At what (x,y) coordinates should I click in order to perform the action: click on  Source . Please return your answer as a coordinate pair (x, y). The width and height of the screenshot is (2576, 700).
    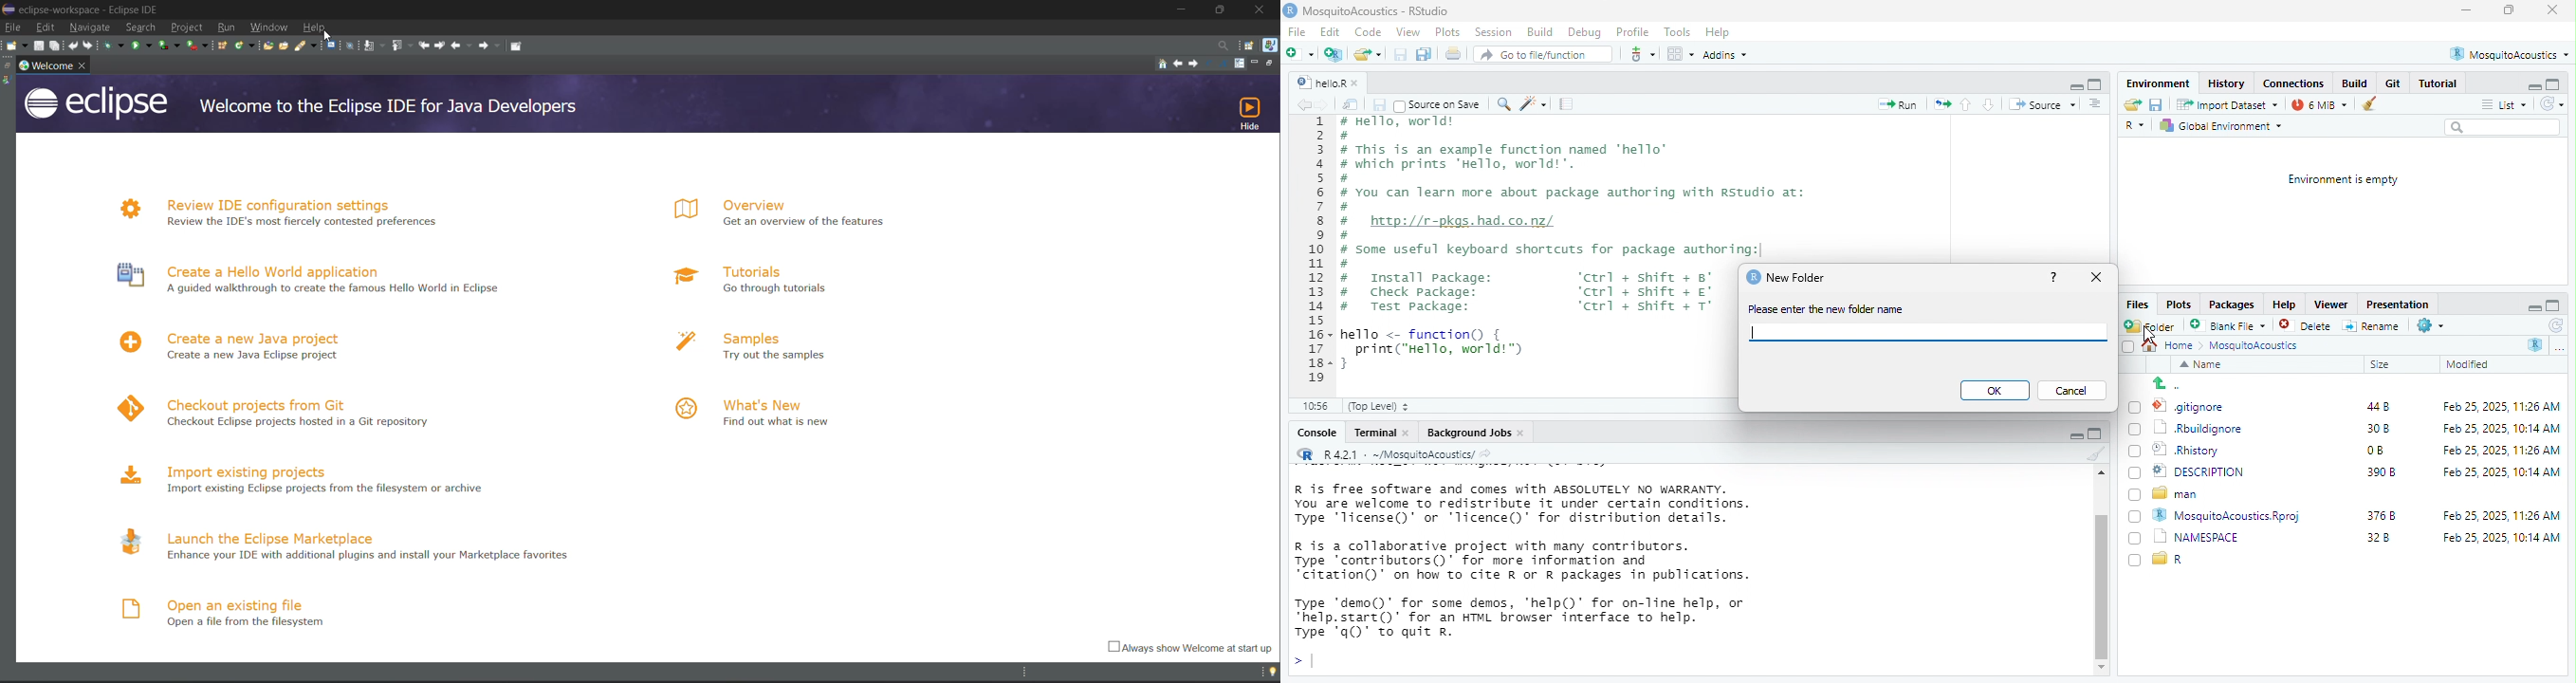
    Looking at the image, I should click on (2042, 106).